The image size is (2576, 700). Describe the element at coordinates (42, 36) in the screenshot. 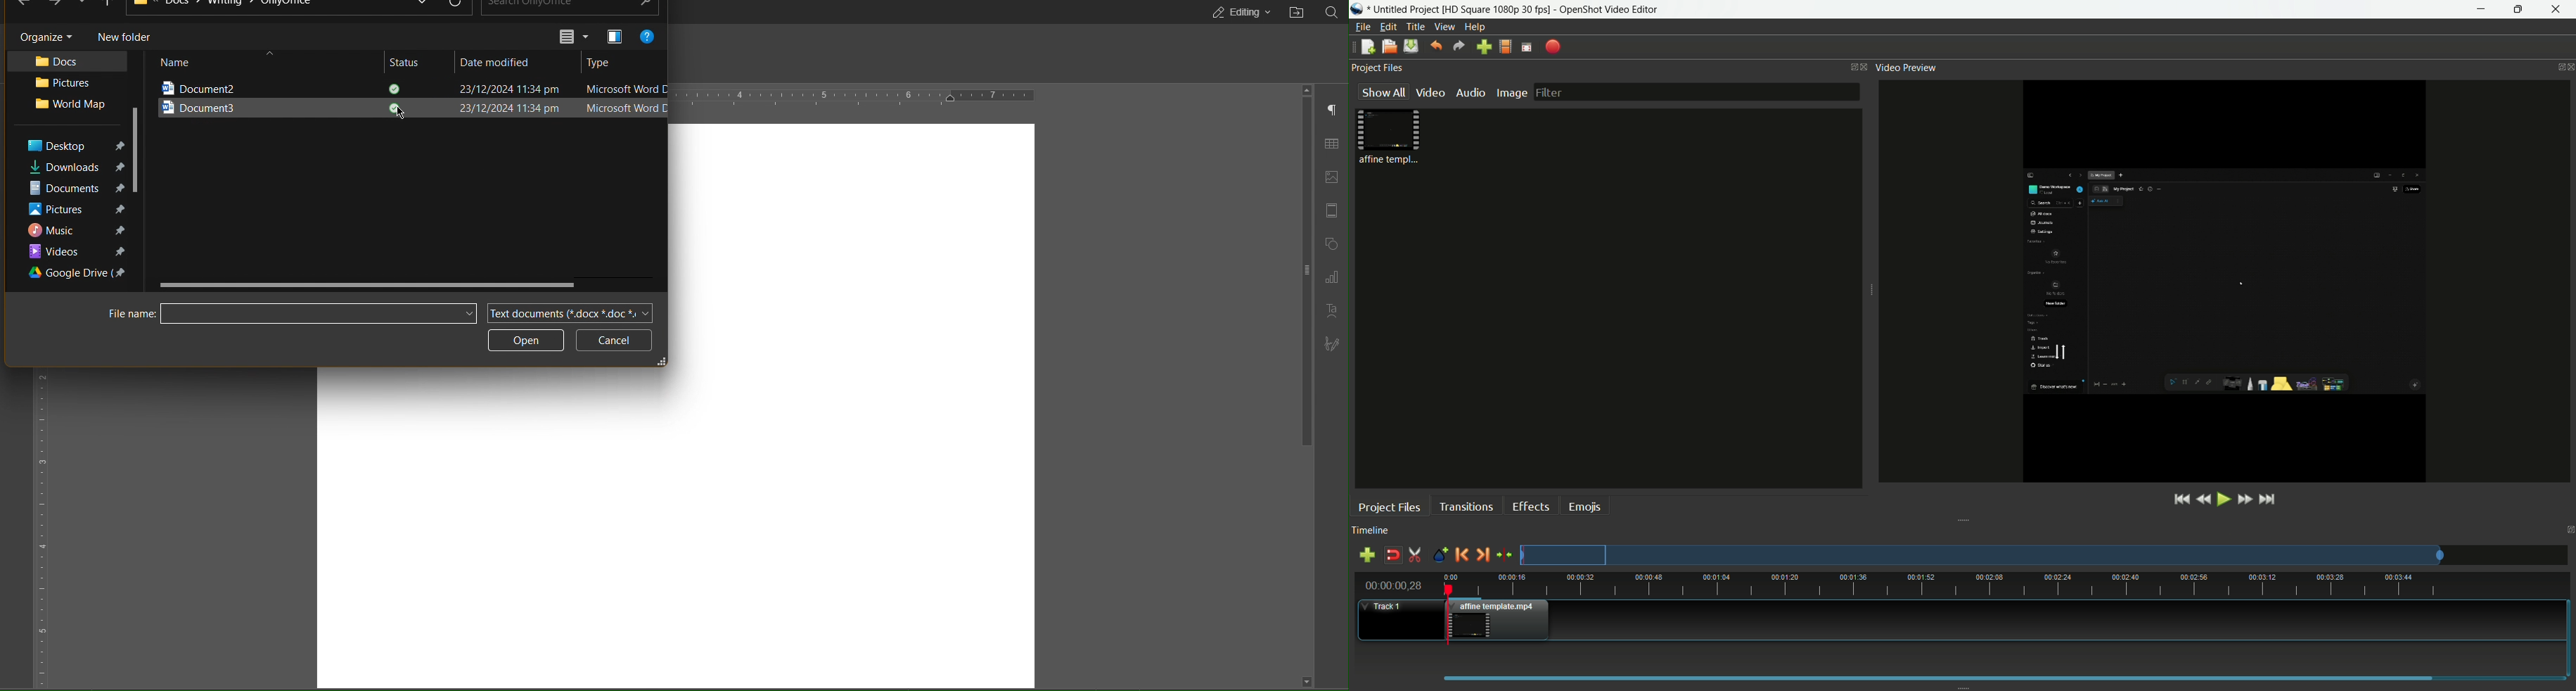

I see `Organize` at that location.